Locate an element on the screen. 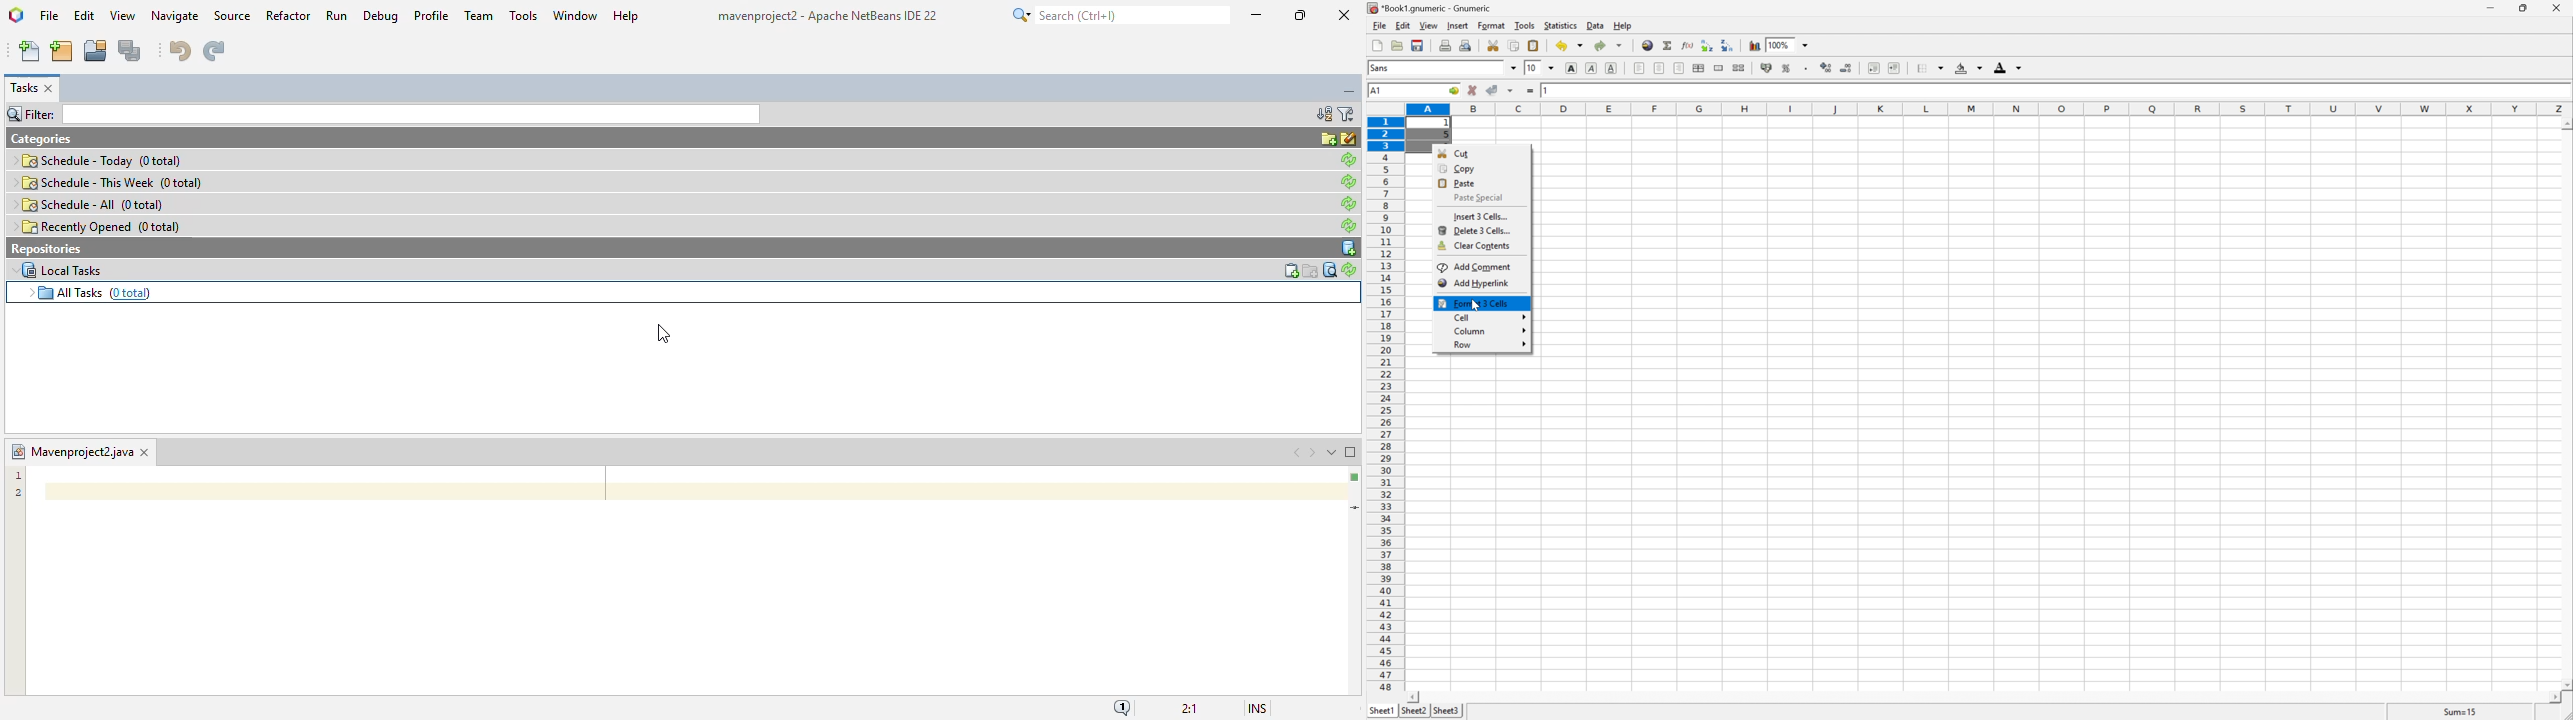 The width and height of the screenshot is (2576, 728). minimize window group is located at coordinates (1350, 93).